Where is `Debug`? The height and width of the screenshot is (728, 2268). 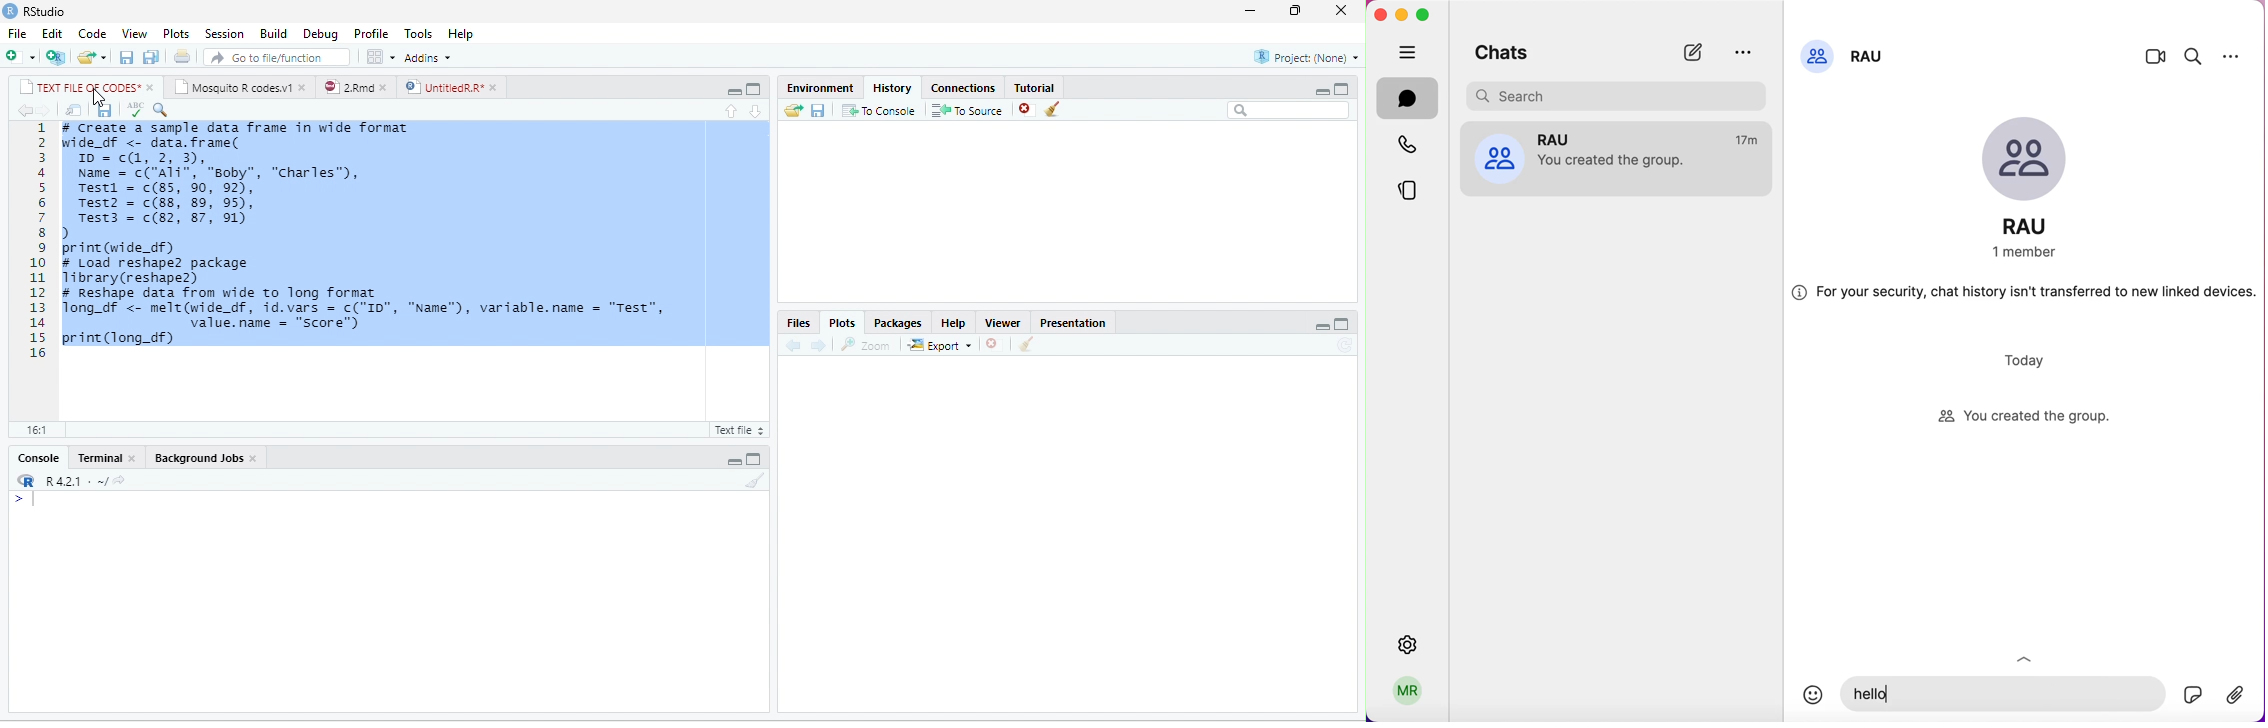
Debug is located at coordinates (322, 35).